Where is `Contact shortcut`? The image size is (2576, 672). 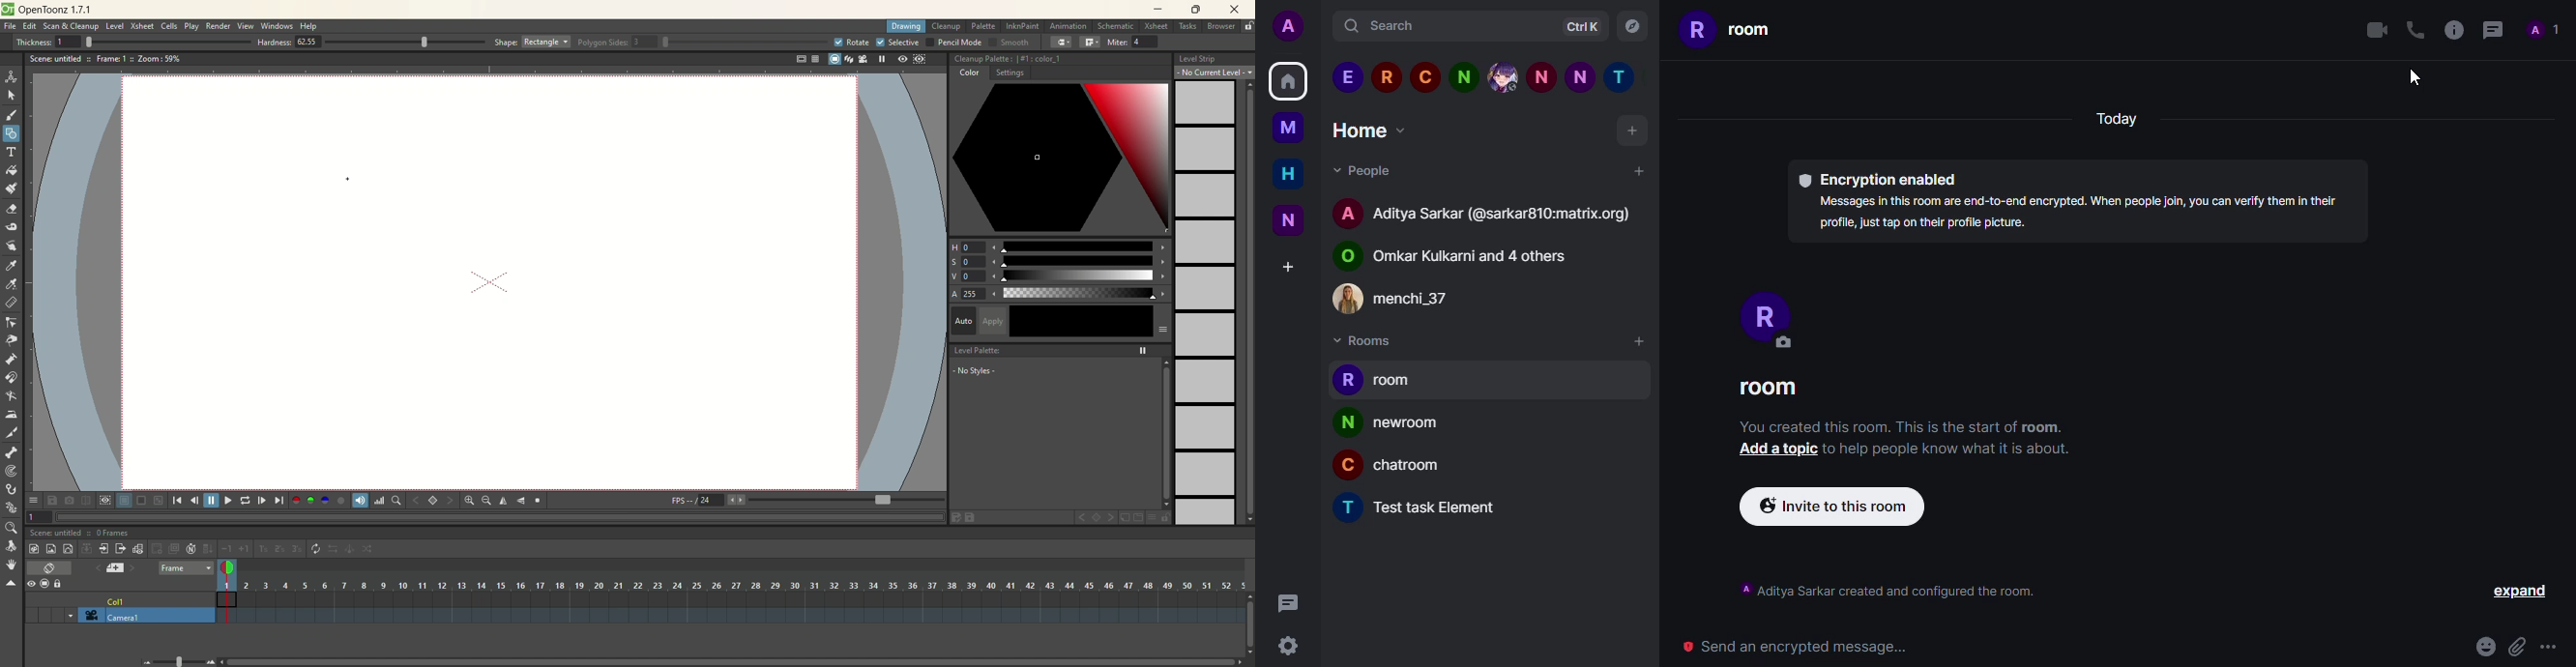
Contact shortcut is located at coordinates (1620, 77).